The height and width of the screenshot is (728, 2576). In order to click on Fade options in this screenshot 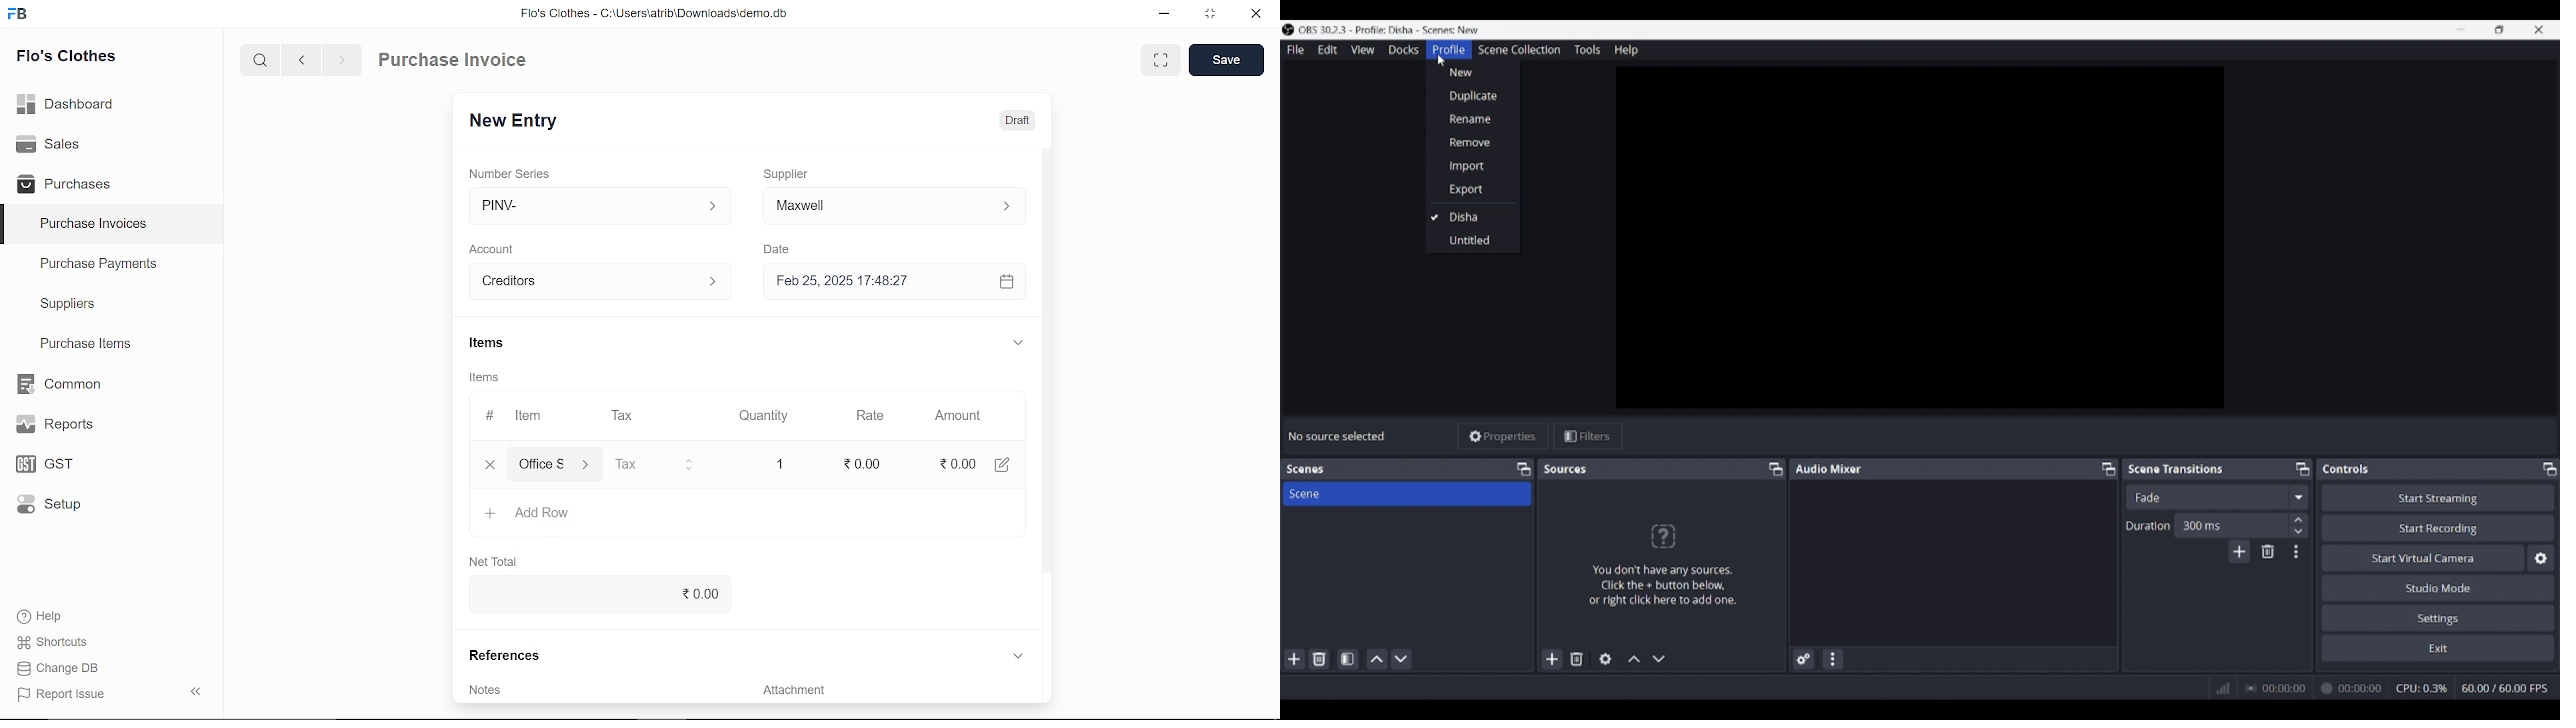, I will do `click(2298, 497)`.